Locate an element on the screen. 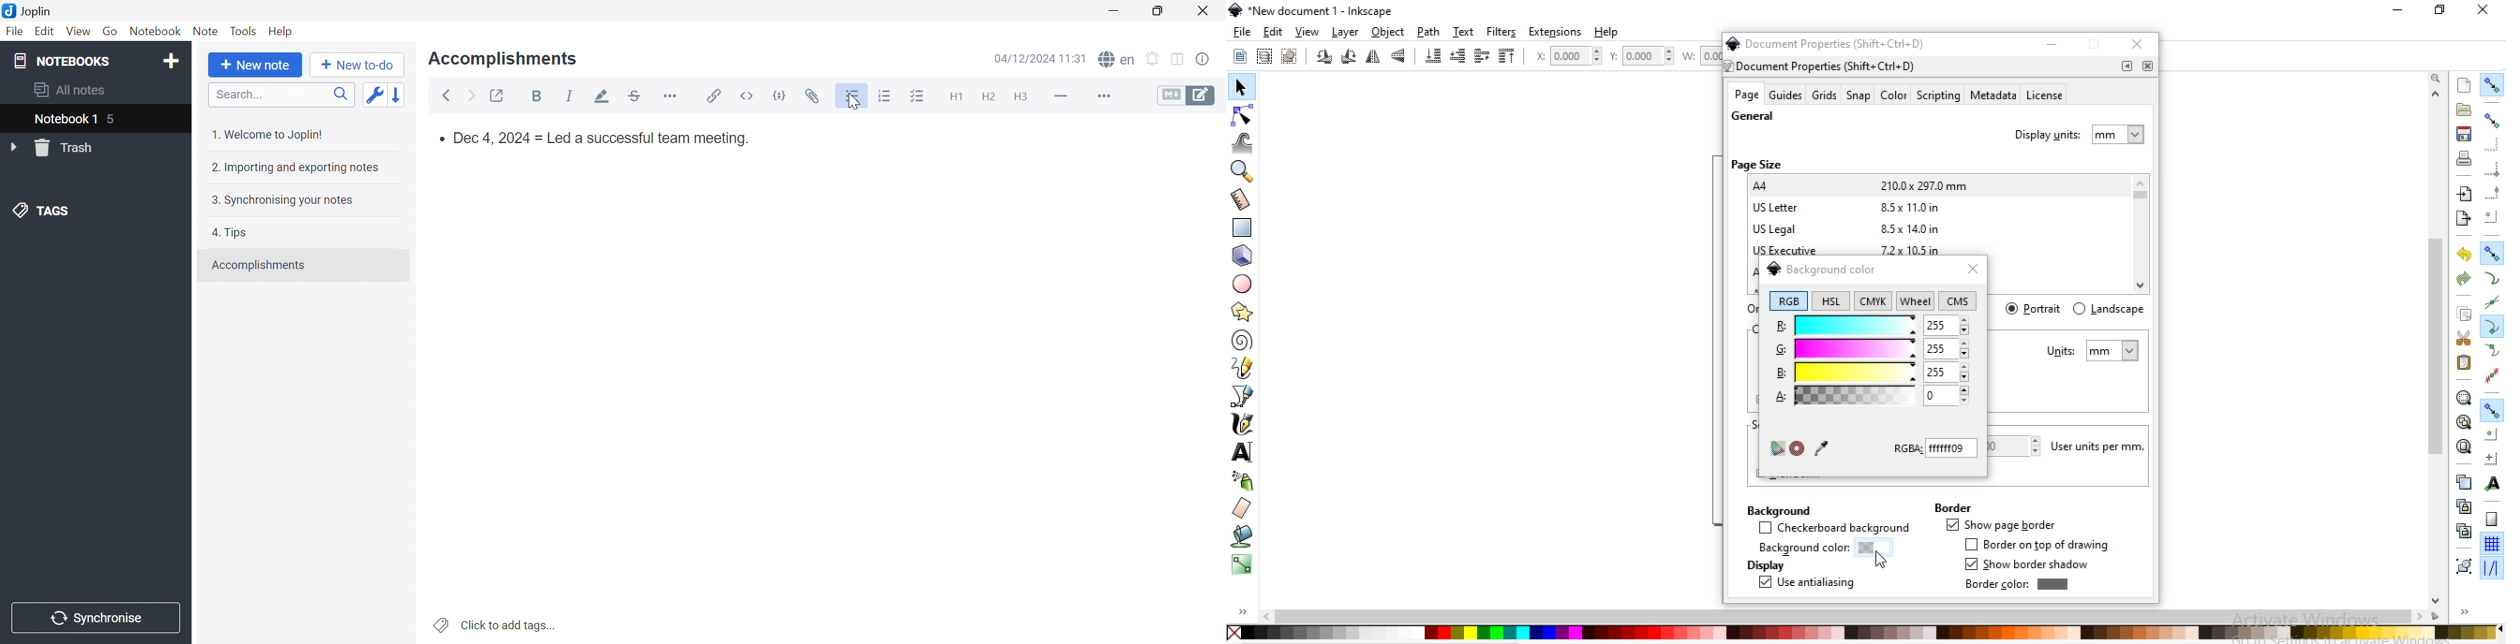 The height and width of the screenshot is (644, 2520). File is located at coordinates (17, 31).